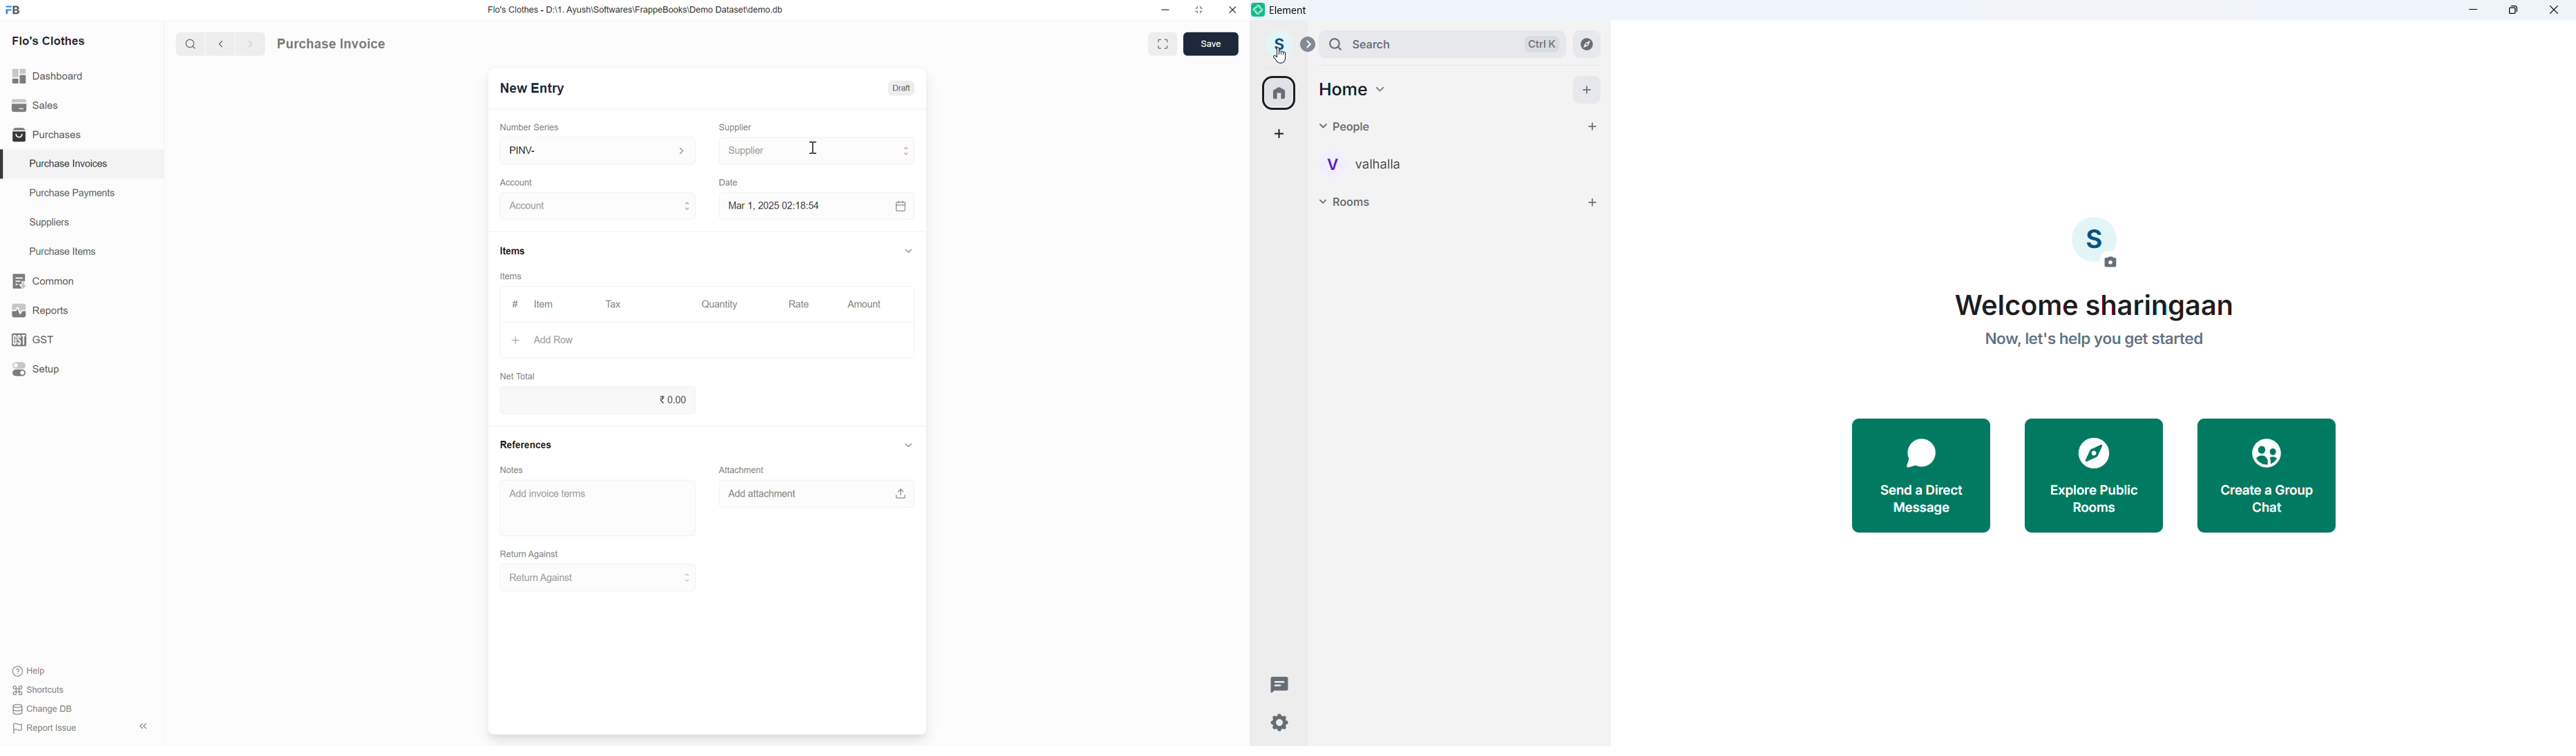  Describe the element at coordinates (2269, 477) in the screenshot. I see `Create a group chat ` at that location.